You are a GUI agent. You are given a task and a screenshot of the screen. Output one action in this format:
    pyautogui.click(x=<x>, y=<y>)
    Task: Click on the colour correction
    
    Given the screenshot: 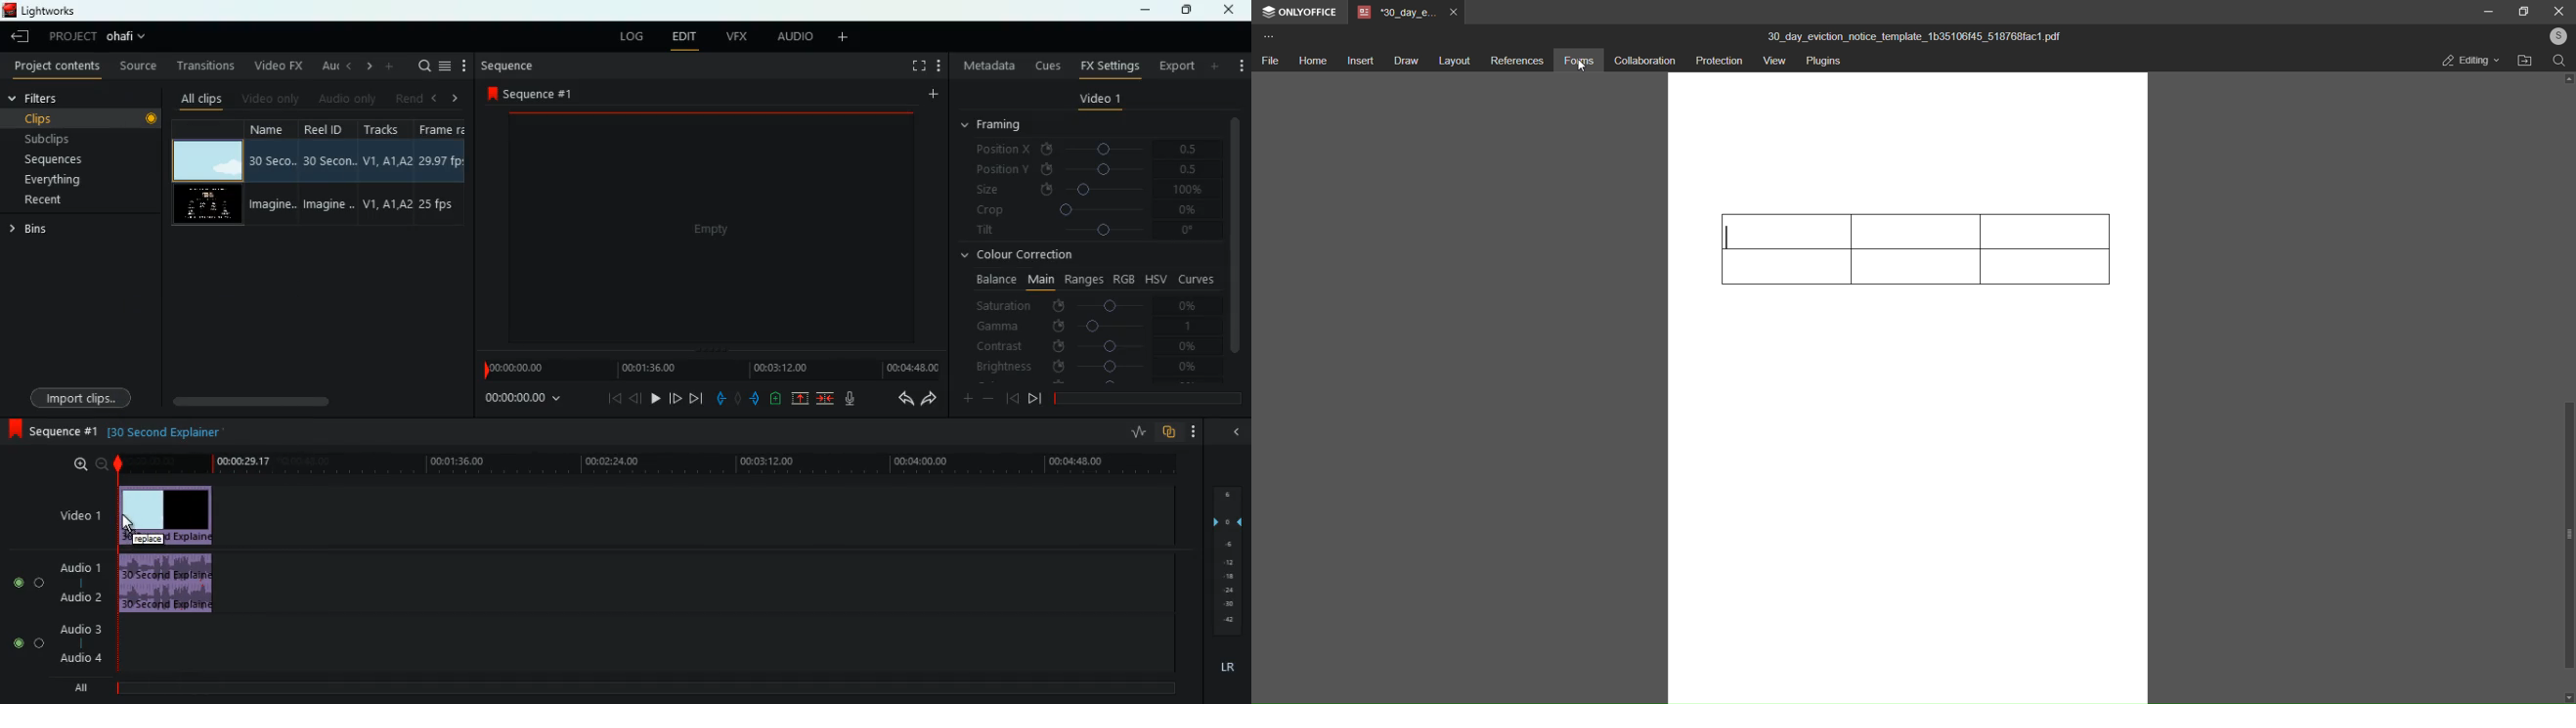 What is the action you would take?
    pyautogui.click(x=1029, y=256)
    